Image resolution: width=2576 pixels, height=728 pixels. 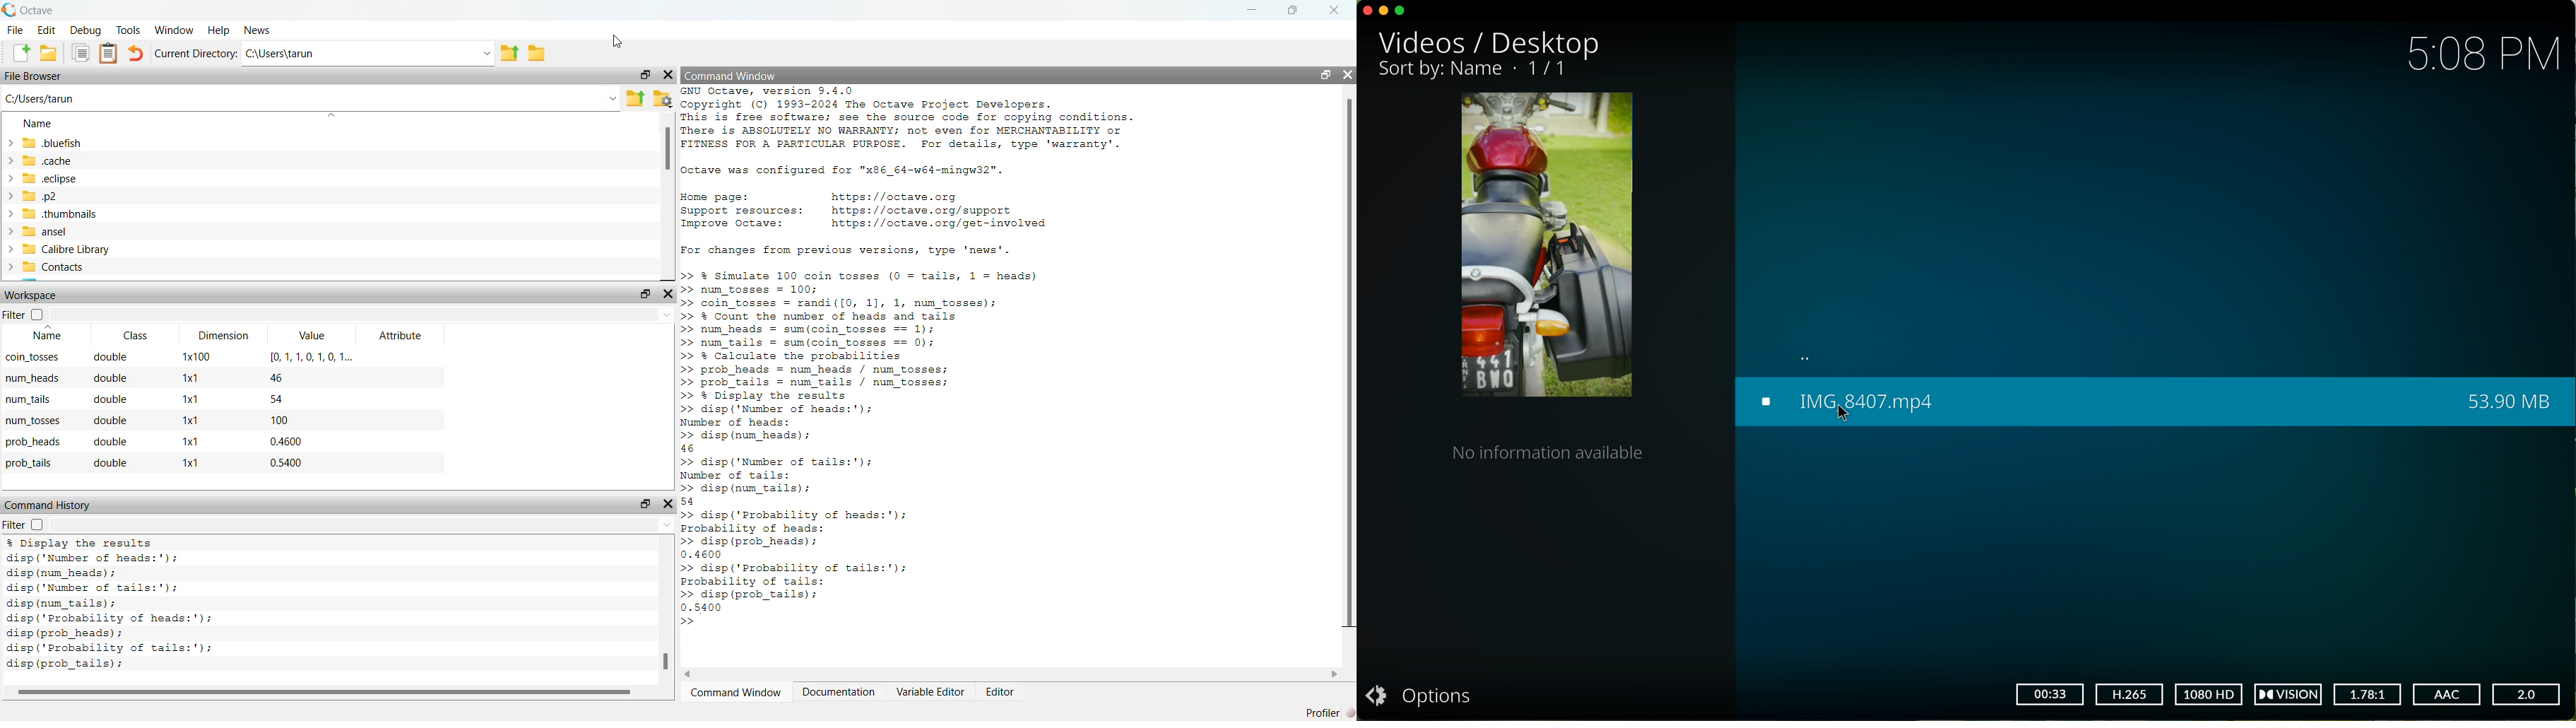 What do you see at coordinates (1493, 43) in the screenshot?
I see `Videos/DEsktop` at bounding box center [1493, 43].